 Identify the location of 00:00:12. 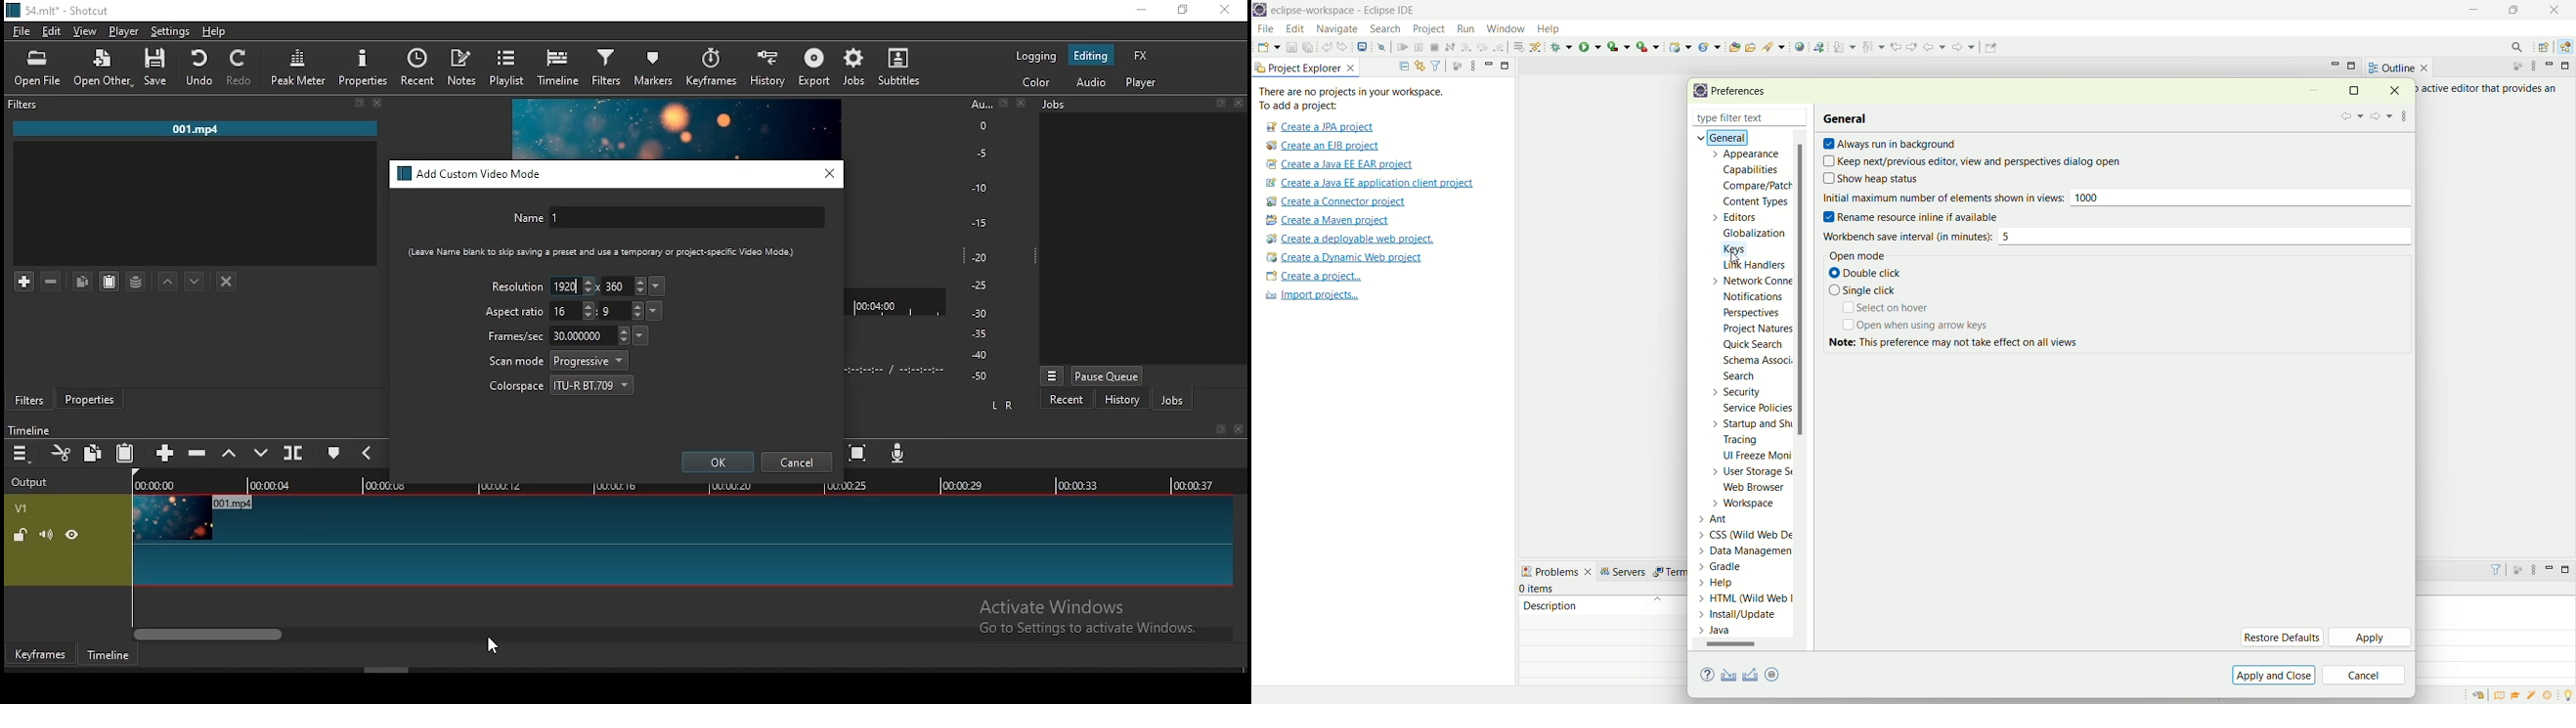
(503, 485).